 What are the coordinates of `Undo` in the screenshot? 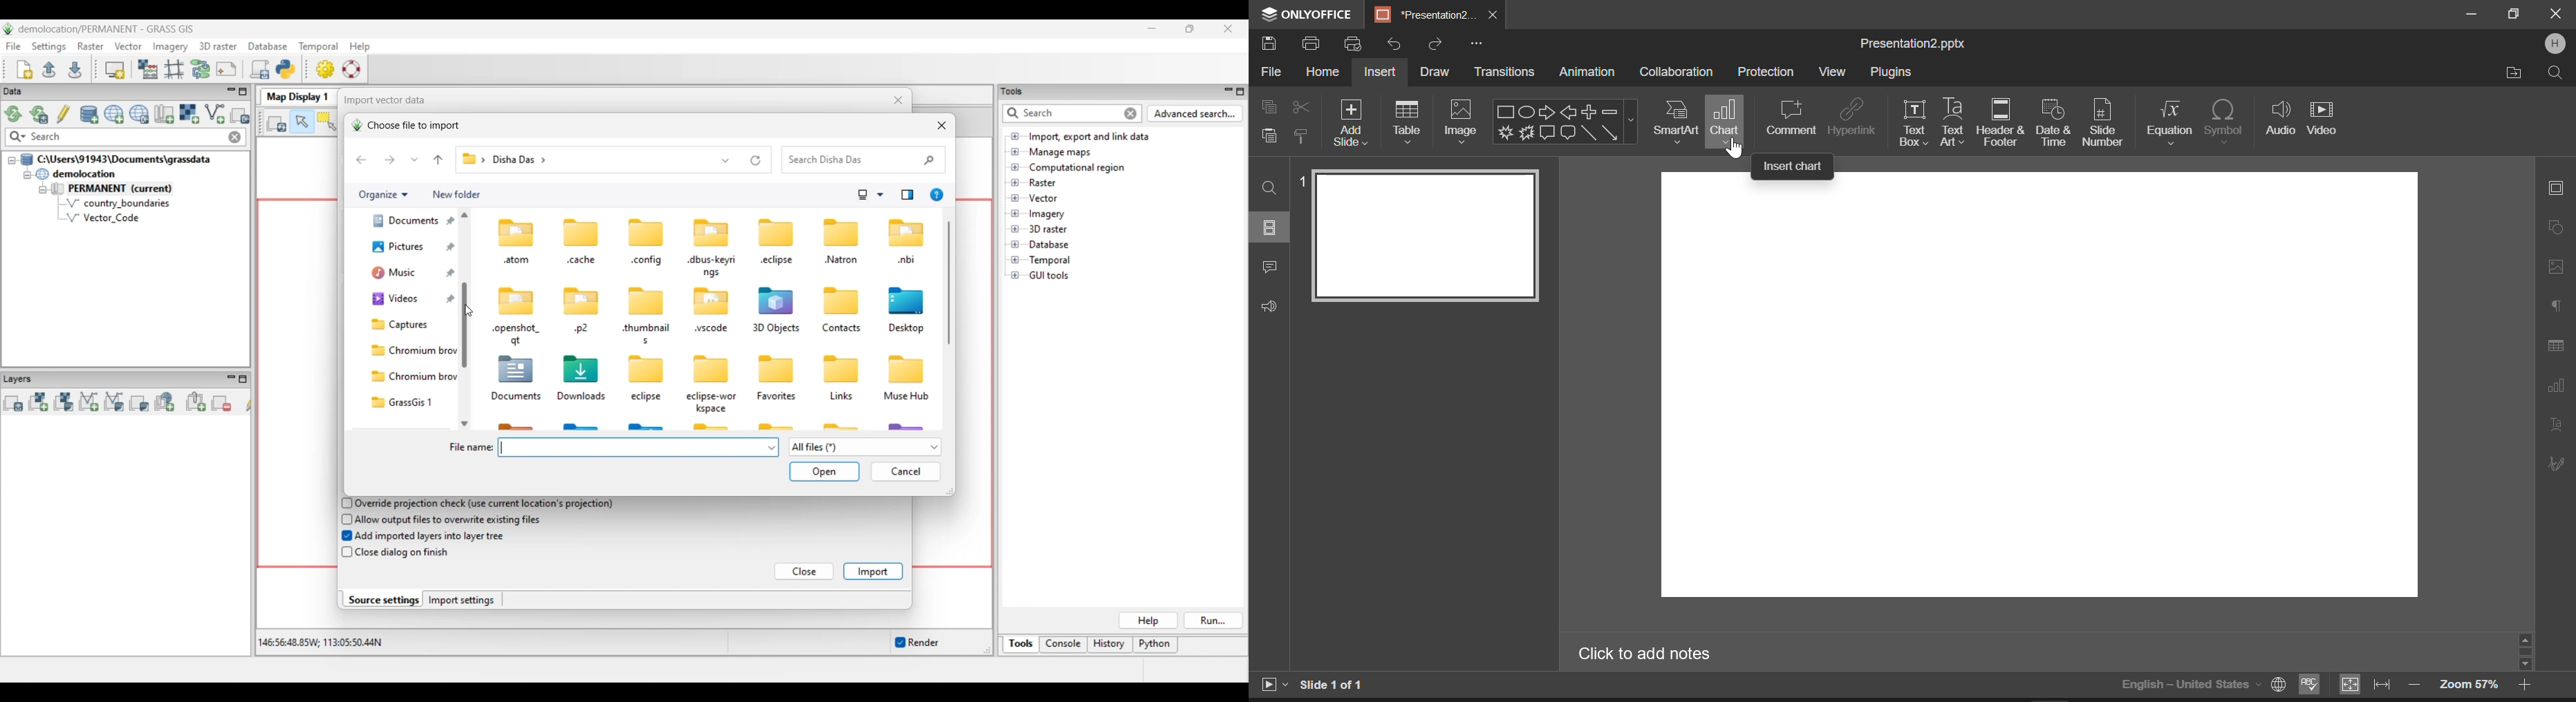 It's located at (1394, 41).